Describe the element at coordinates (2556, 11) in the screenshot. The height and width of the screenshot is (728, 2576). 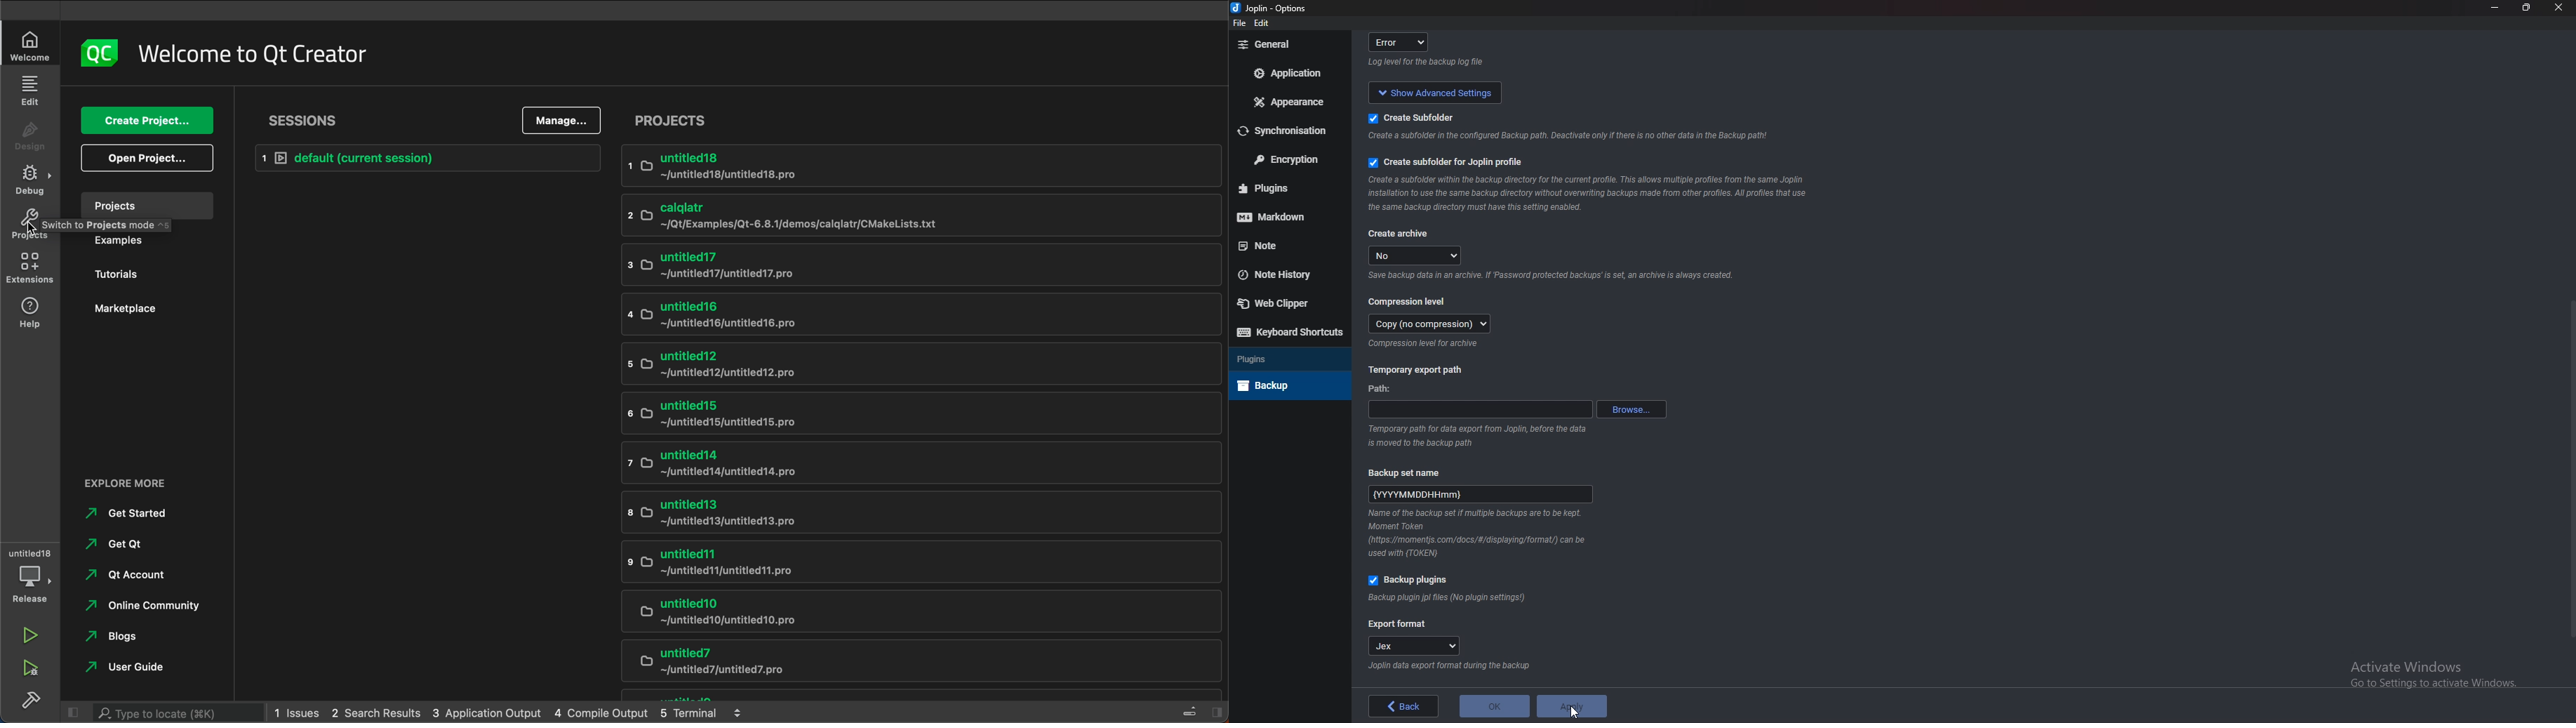
I see `close` at that location.